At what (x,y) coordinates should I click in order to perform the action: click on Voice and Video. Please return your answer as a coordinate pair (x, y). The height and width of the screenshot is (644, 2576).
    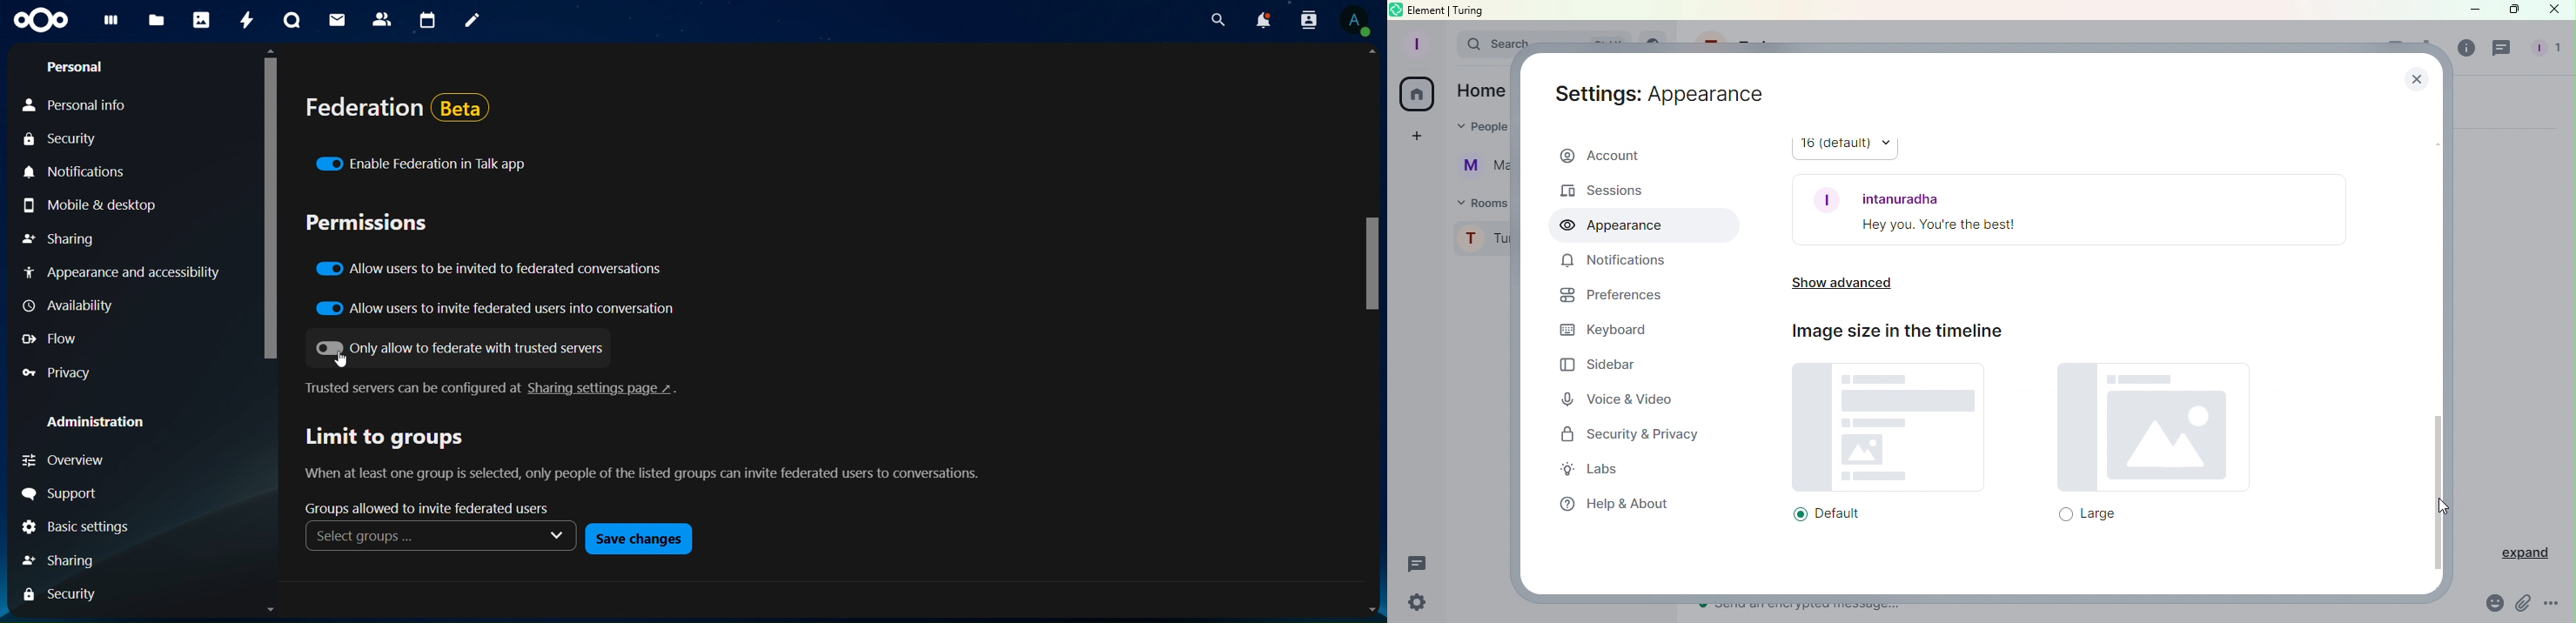
    Looking at the image, I should click on (1615, 399).